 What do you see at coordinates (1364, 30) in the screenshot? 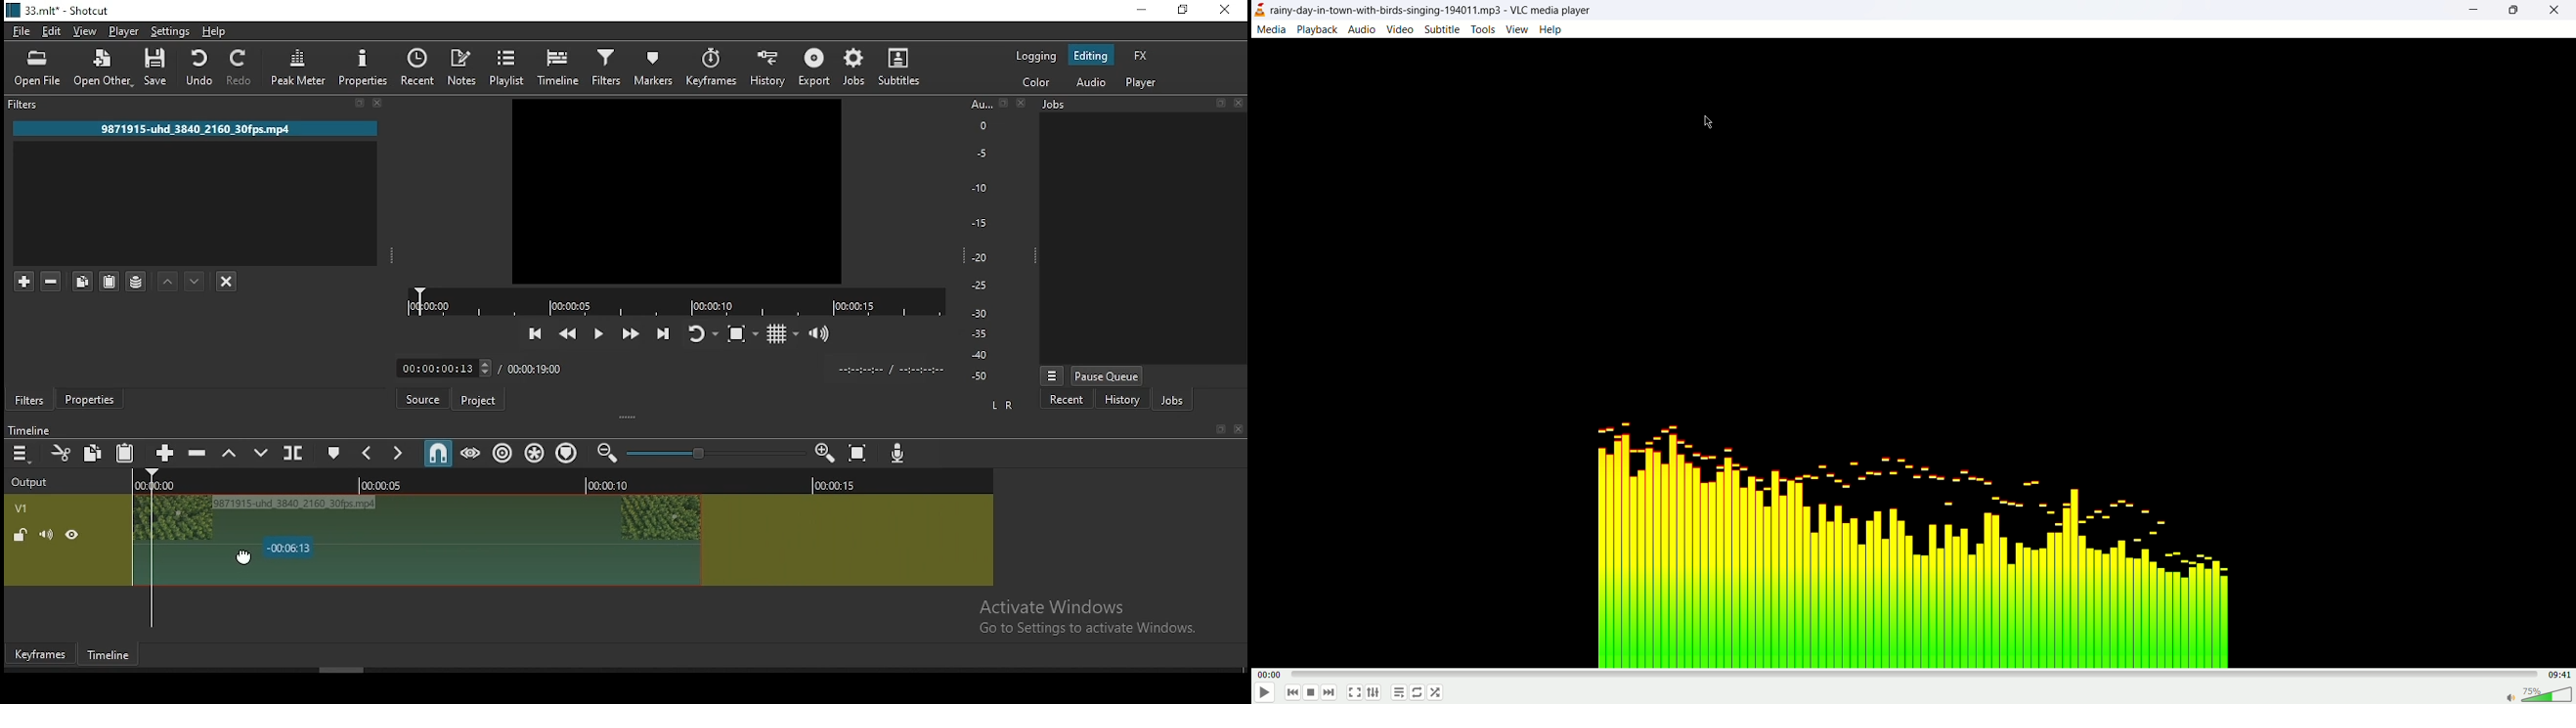
I see `audio` at bounding box center [1364, 30].